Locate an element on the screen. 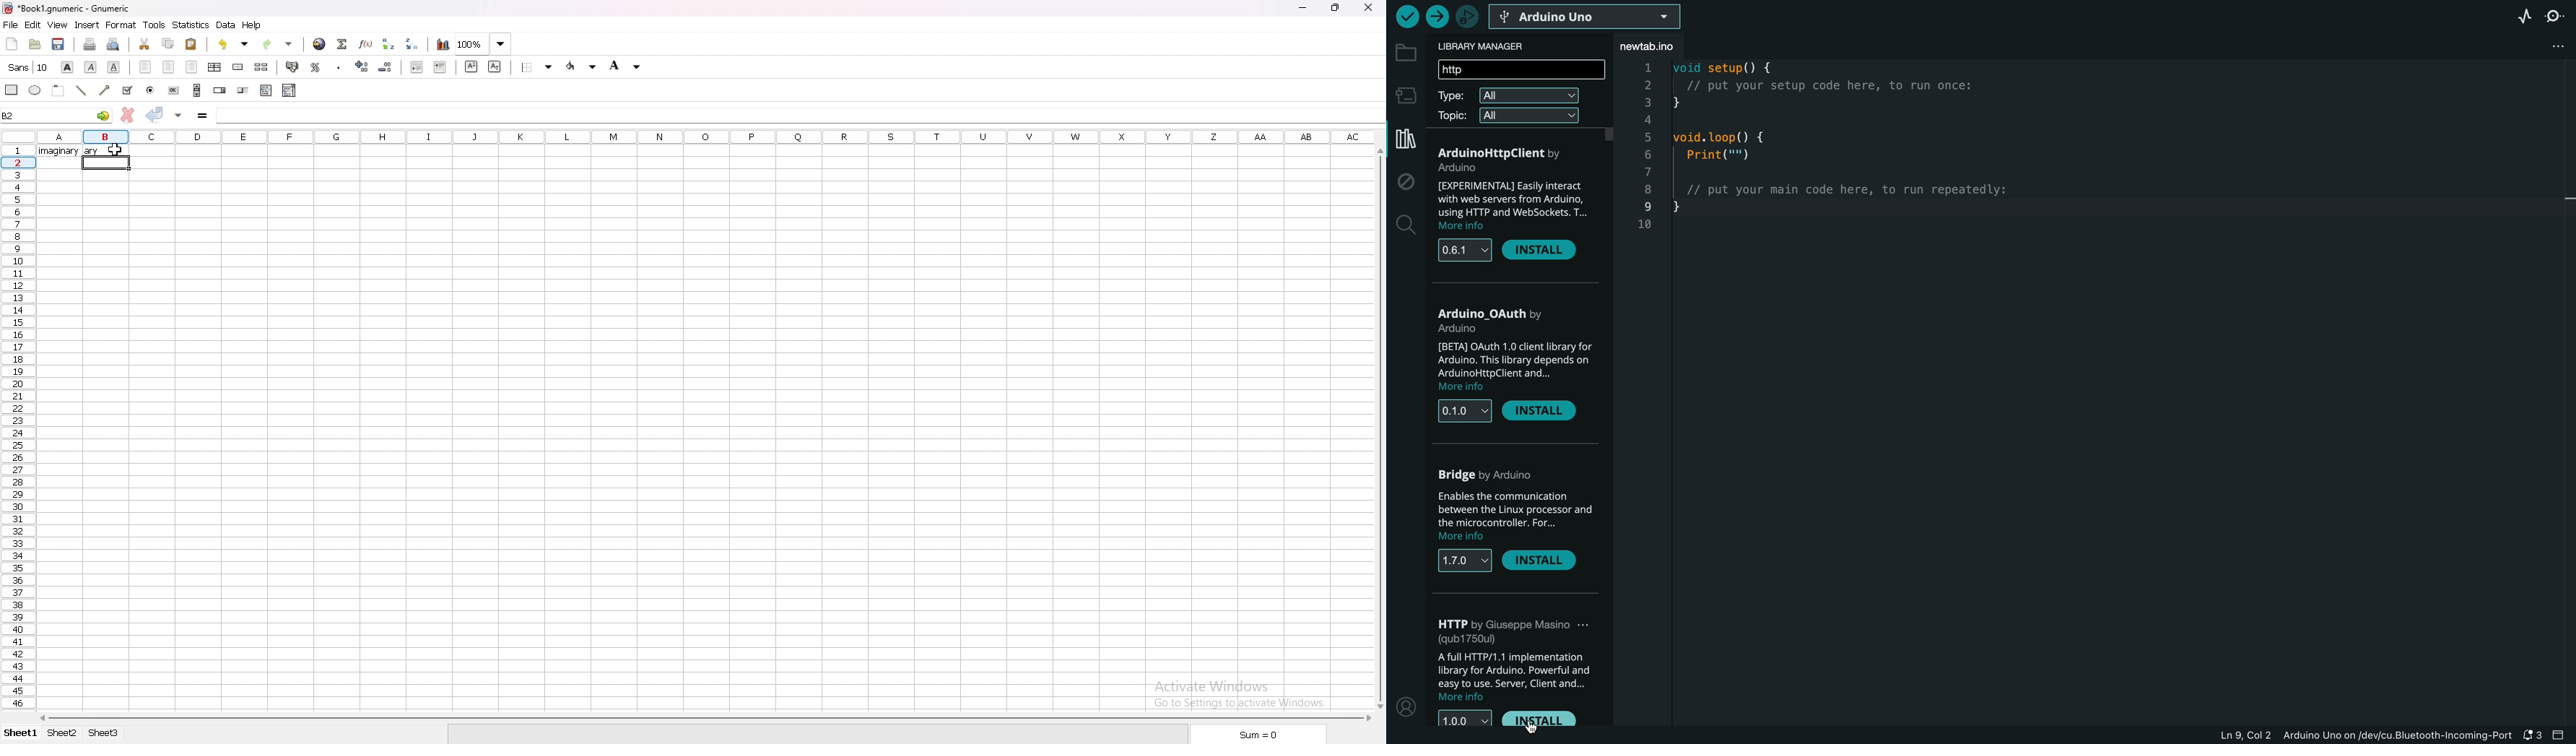 The height and width of the screenshot is (756, 2576). foreground is located at coordinates (583, 66).